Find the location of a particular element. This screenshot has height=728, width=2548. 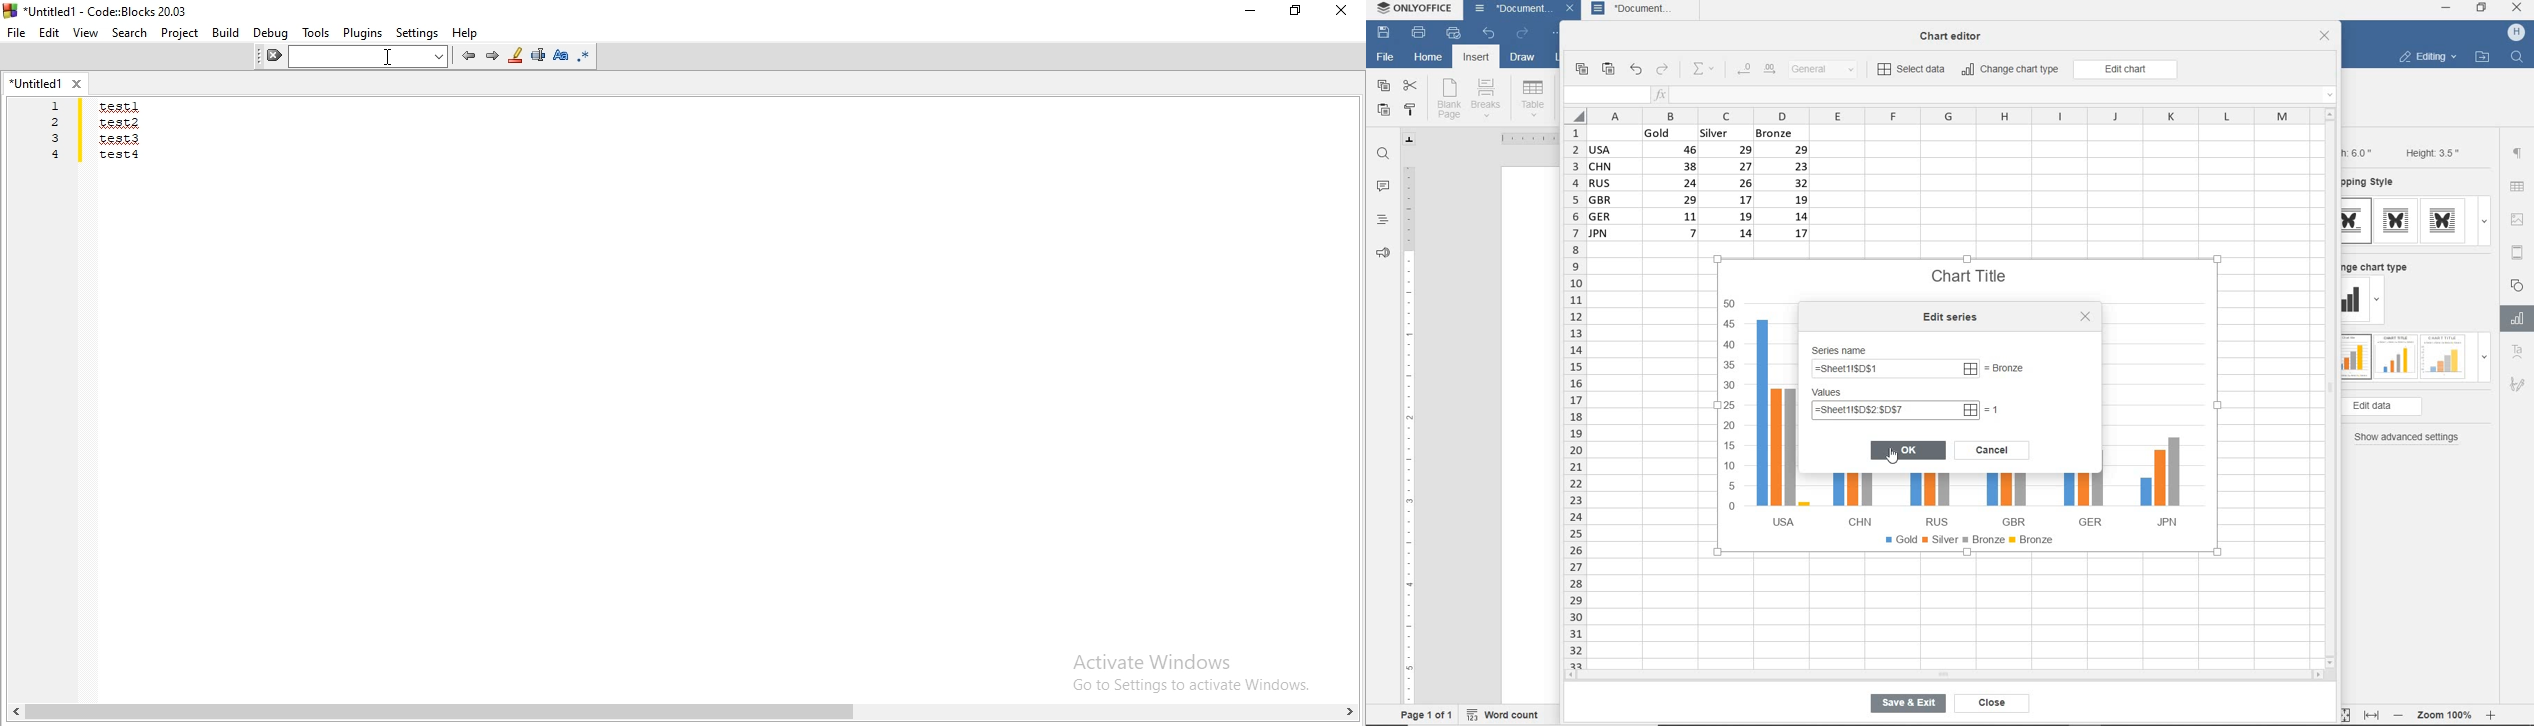

dropdown is located at coordinates (2484, 221).